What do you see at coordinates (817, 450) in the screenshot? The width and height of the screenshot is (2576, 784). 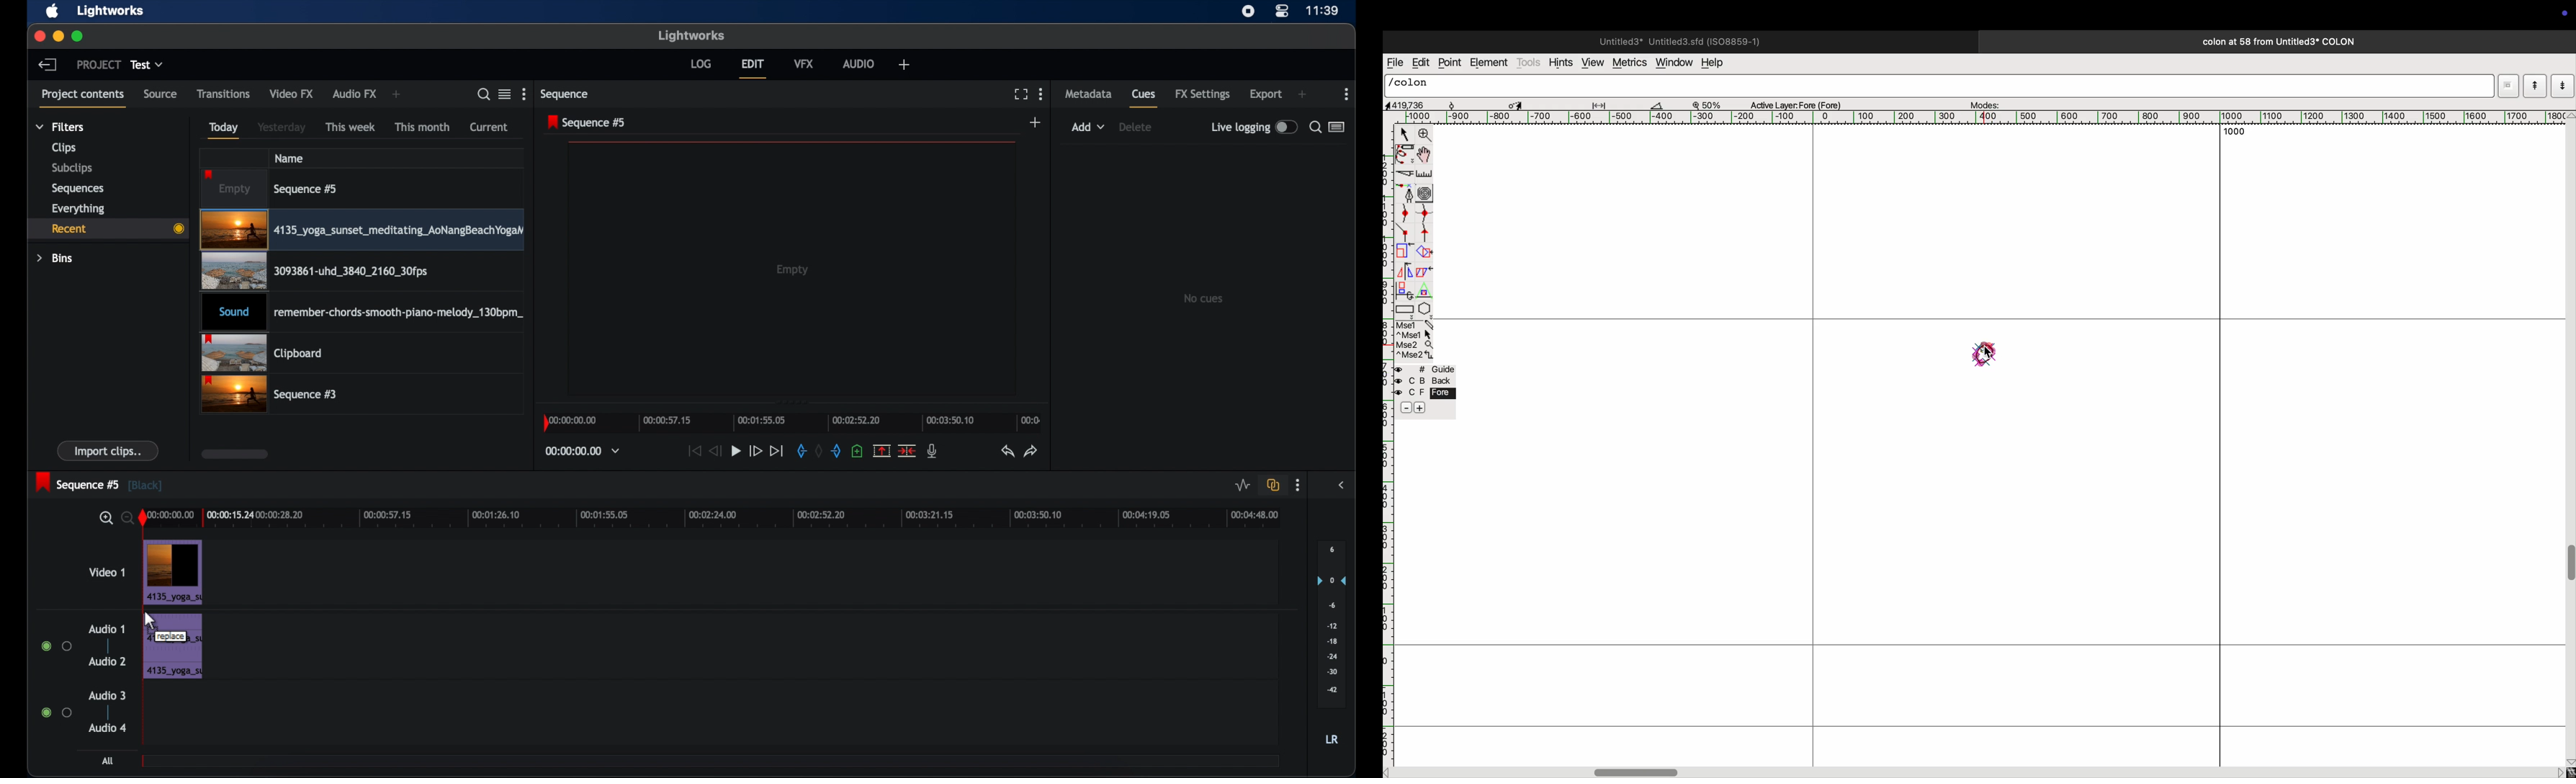 I see `clear marks` at bounding box center [817, 450].